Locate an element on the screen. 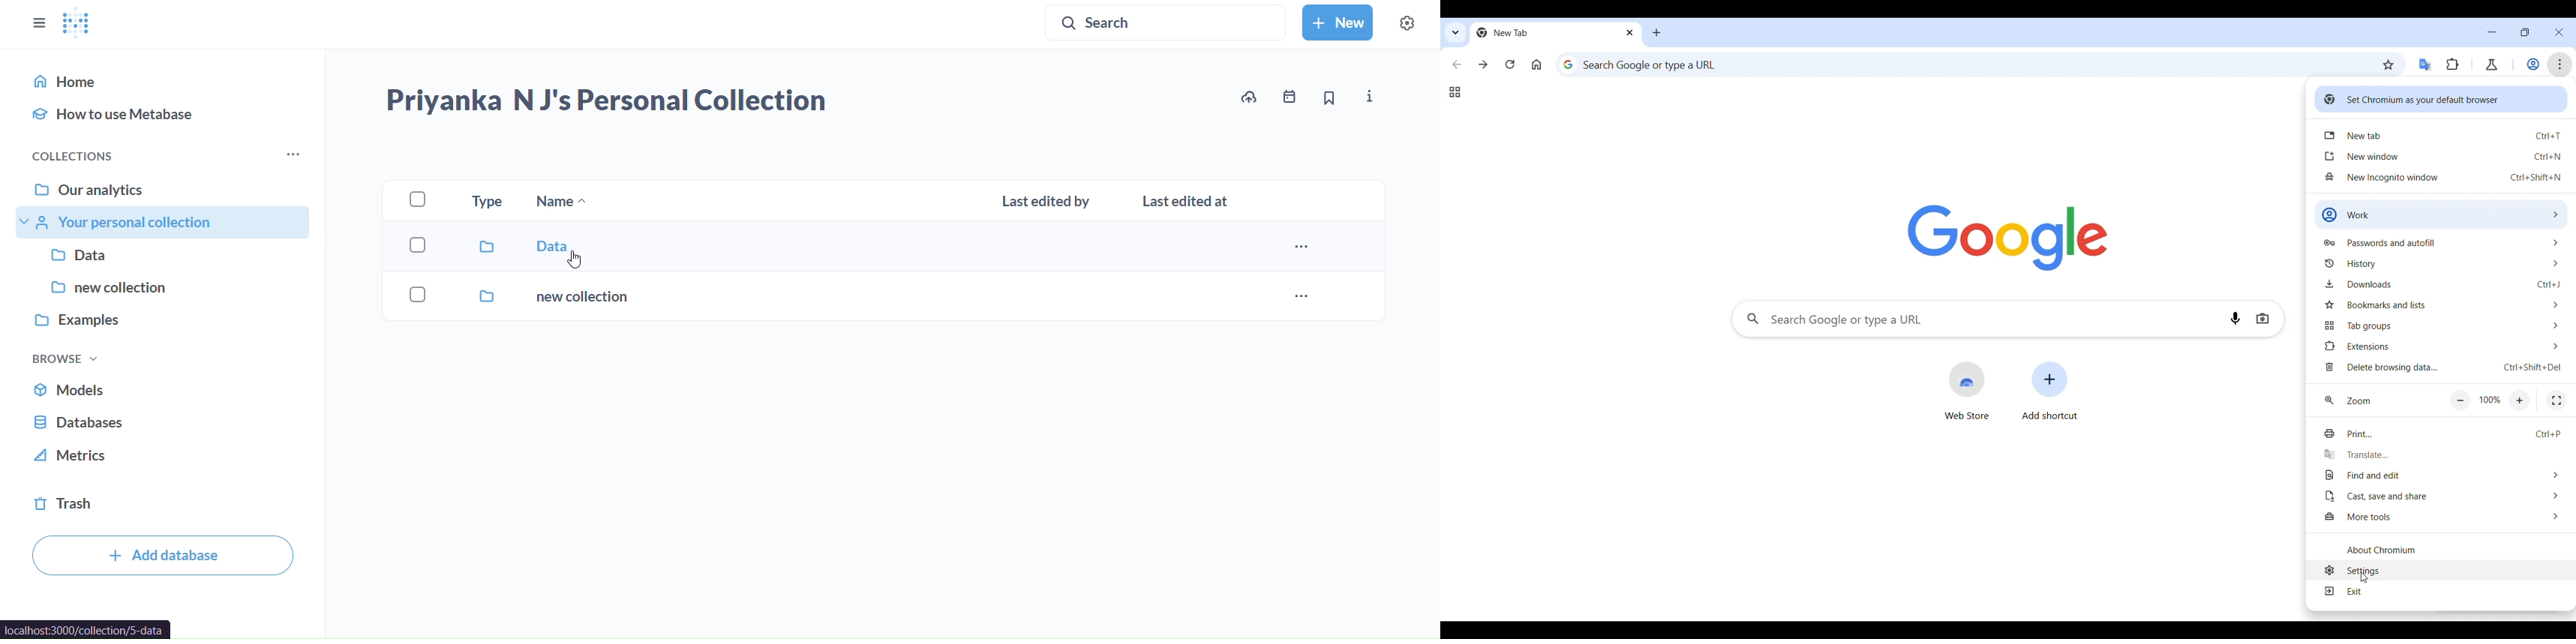 The height and width of the screenshot is (644, 2576). name is located at coordinates (558, 202).